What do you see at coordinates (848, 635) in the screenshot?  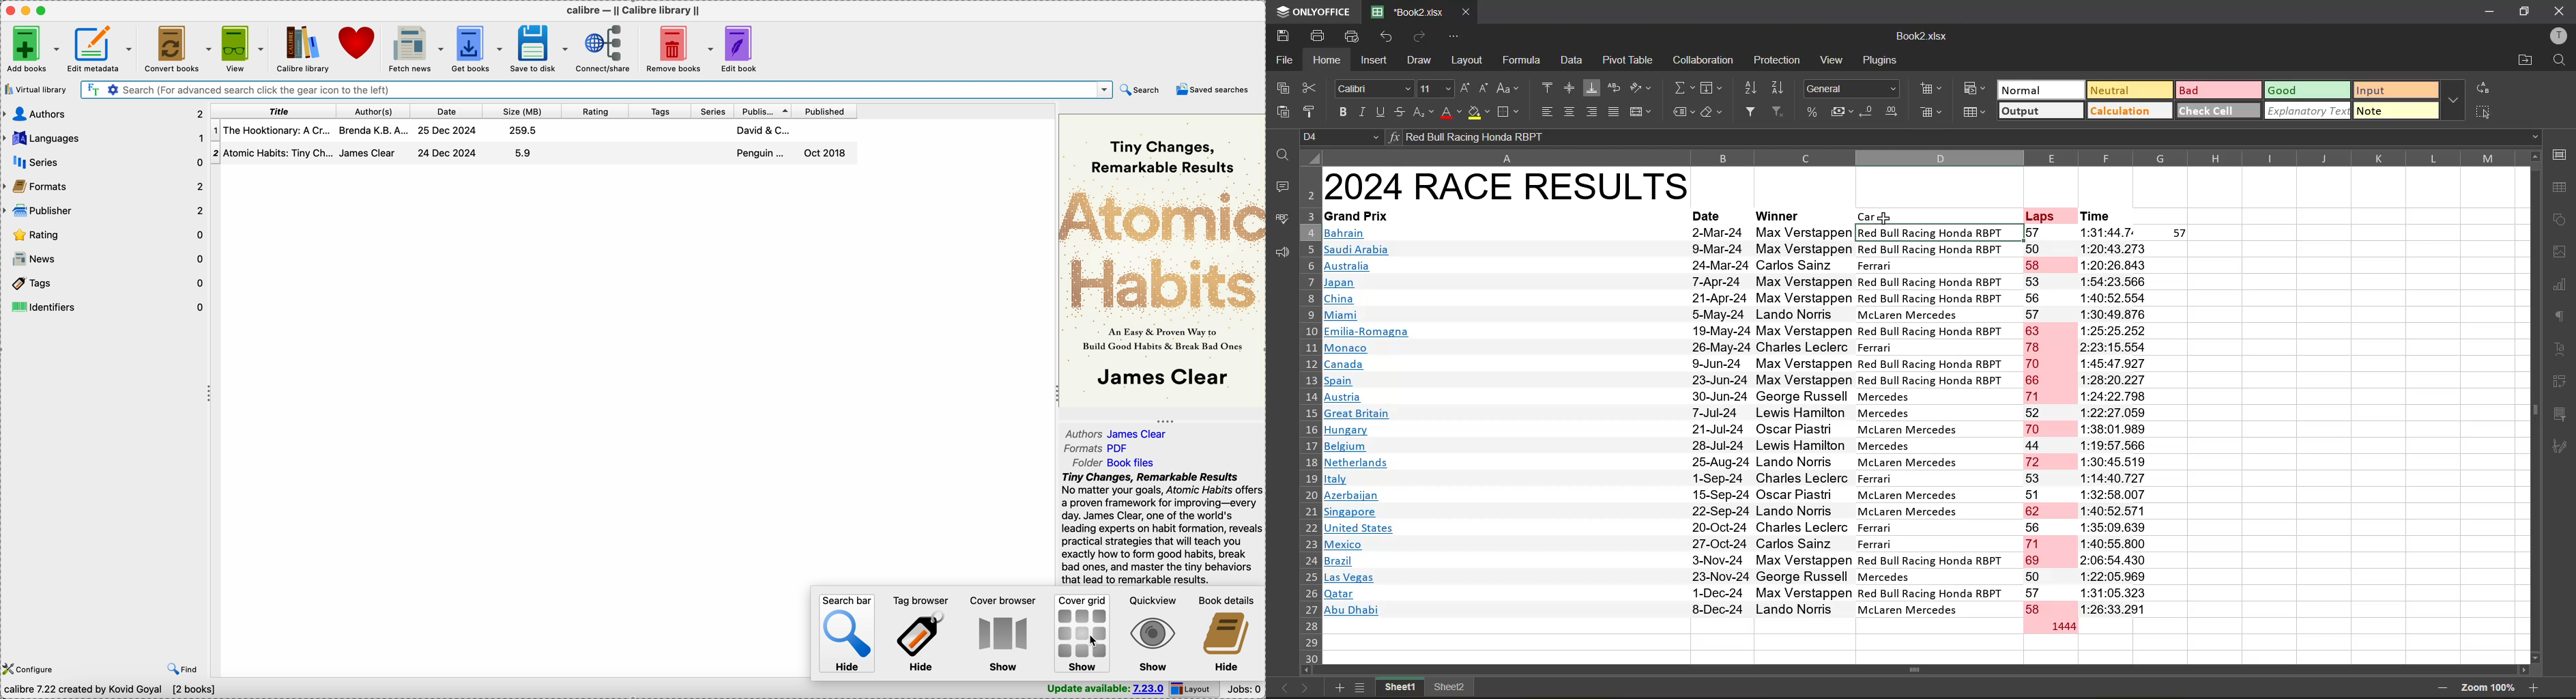 I see `hide search bar` at bounding box center [848, 635].